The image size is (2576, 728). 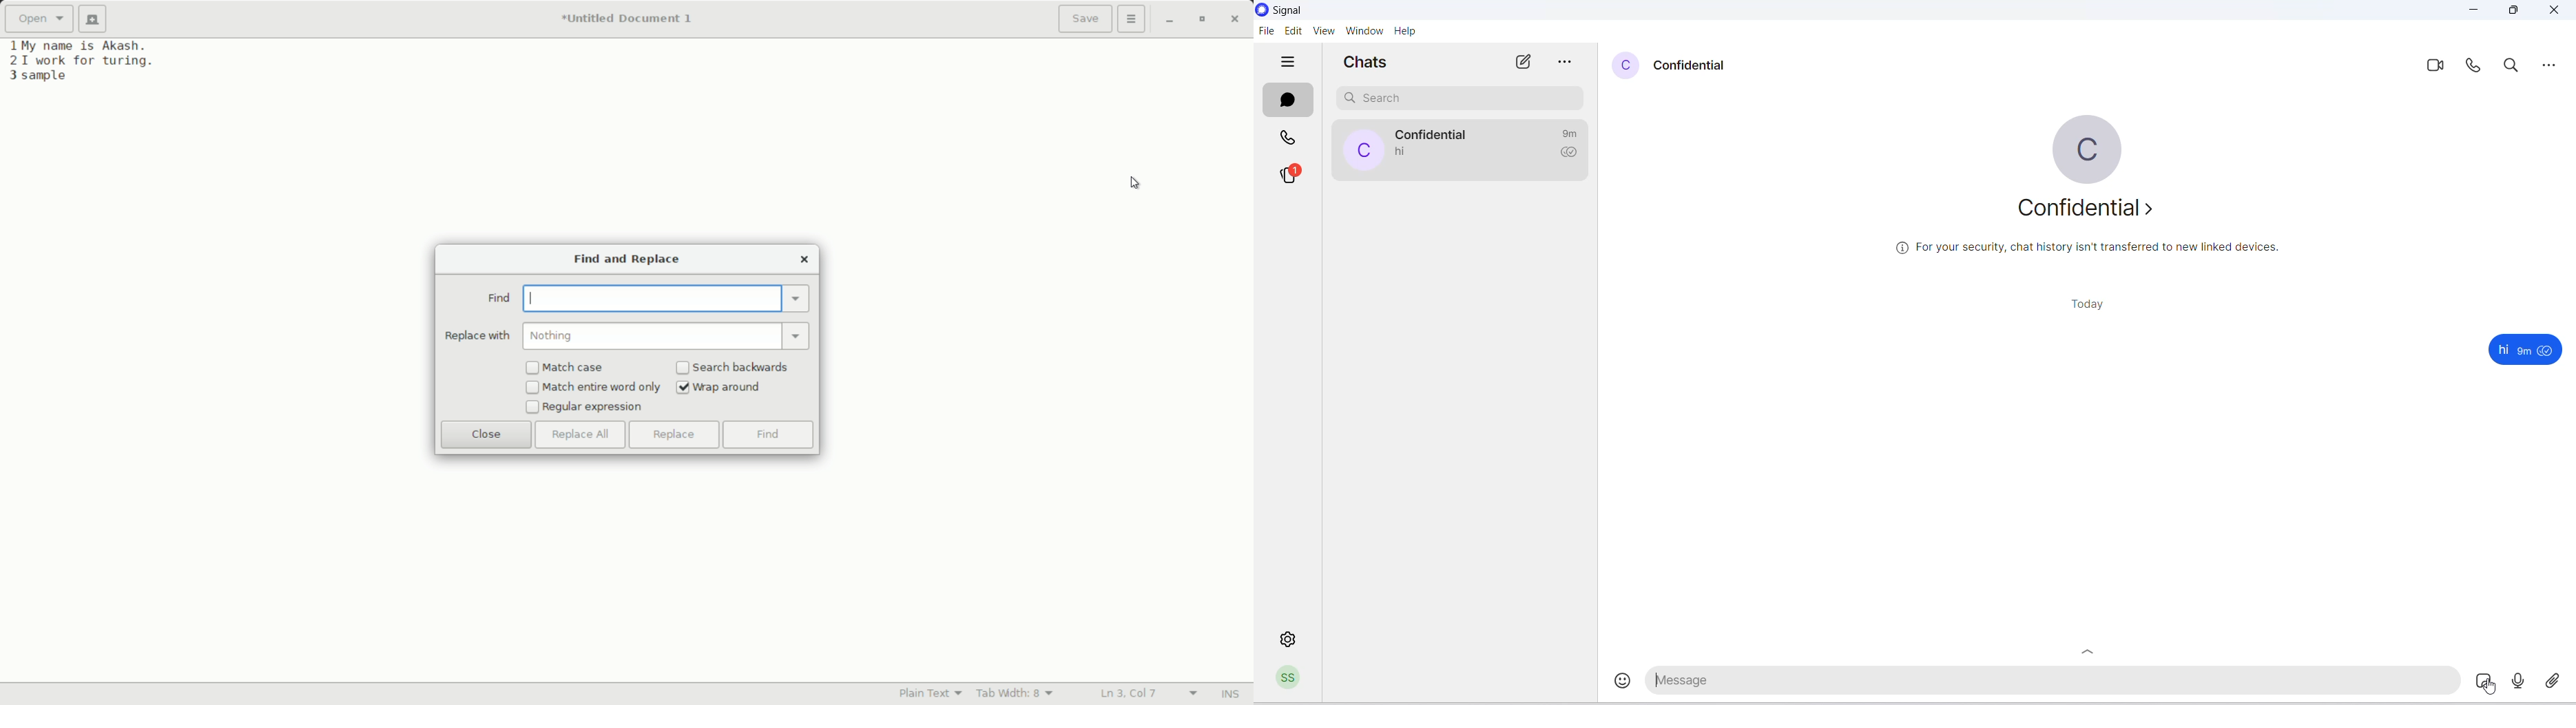 I want to click on cursor, so click(x=1137, y=182).